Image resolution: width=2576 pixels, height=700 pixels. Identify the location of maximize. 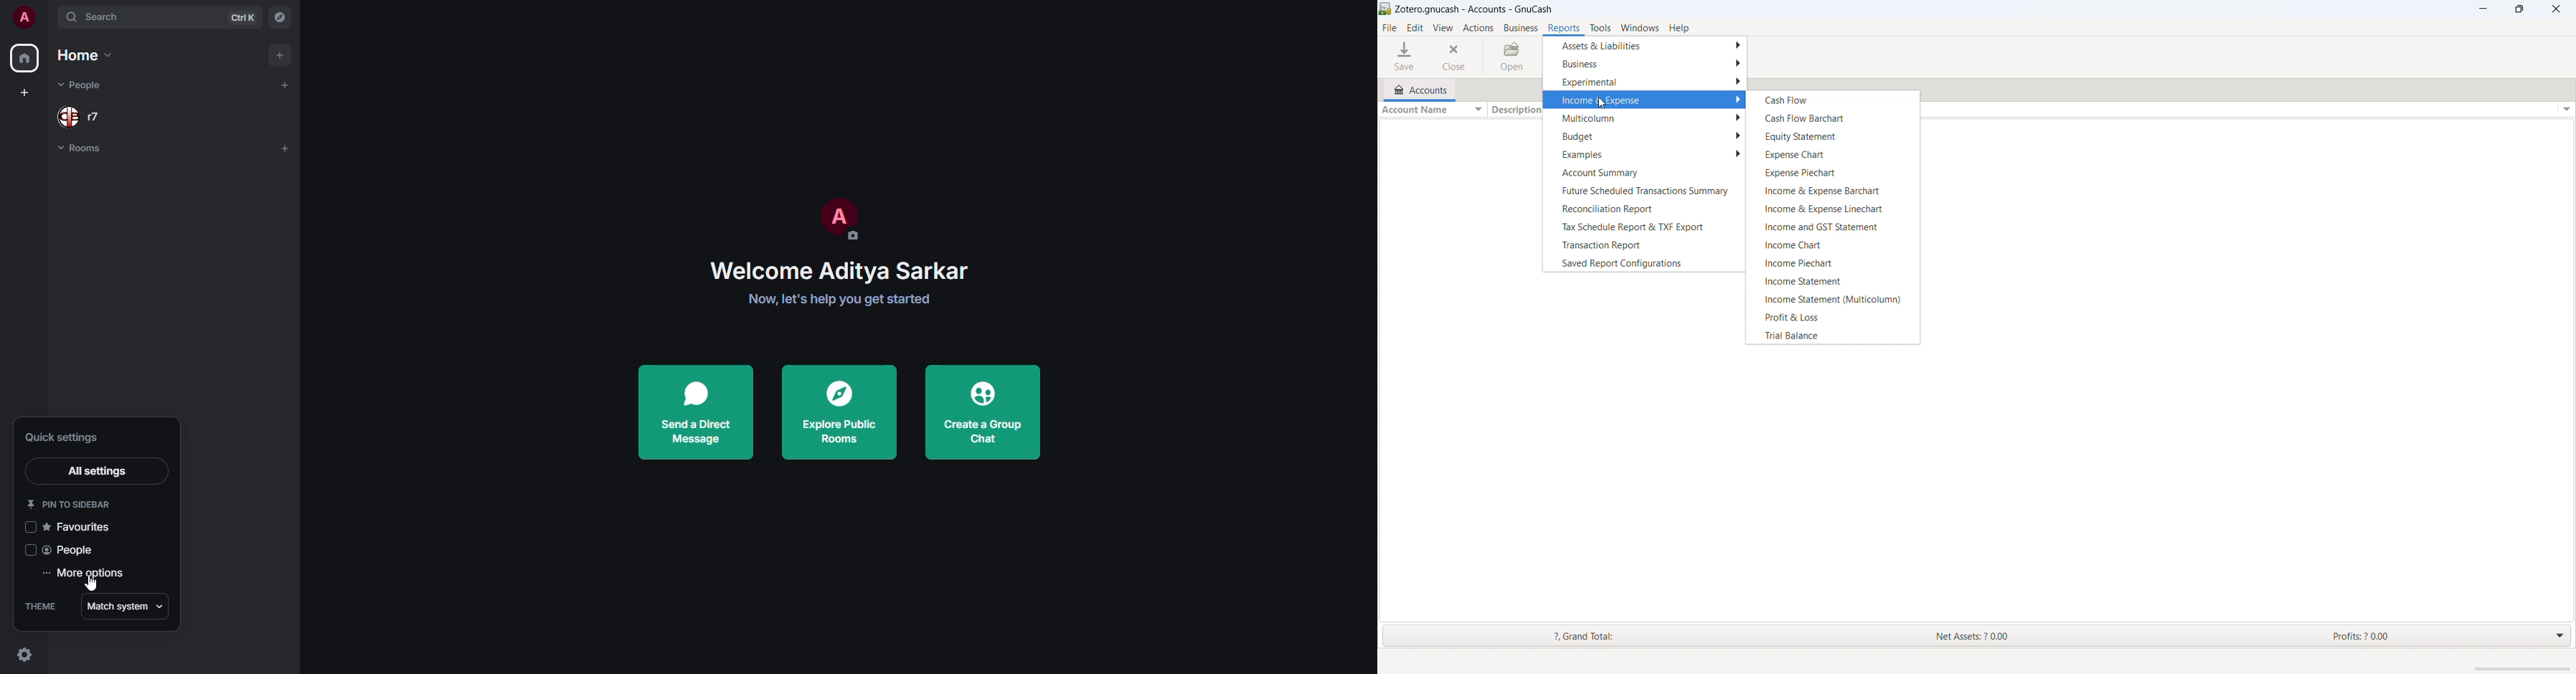
(2519, 9).